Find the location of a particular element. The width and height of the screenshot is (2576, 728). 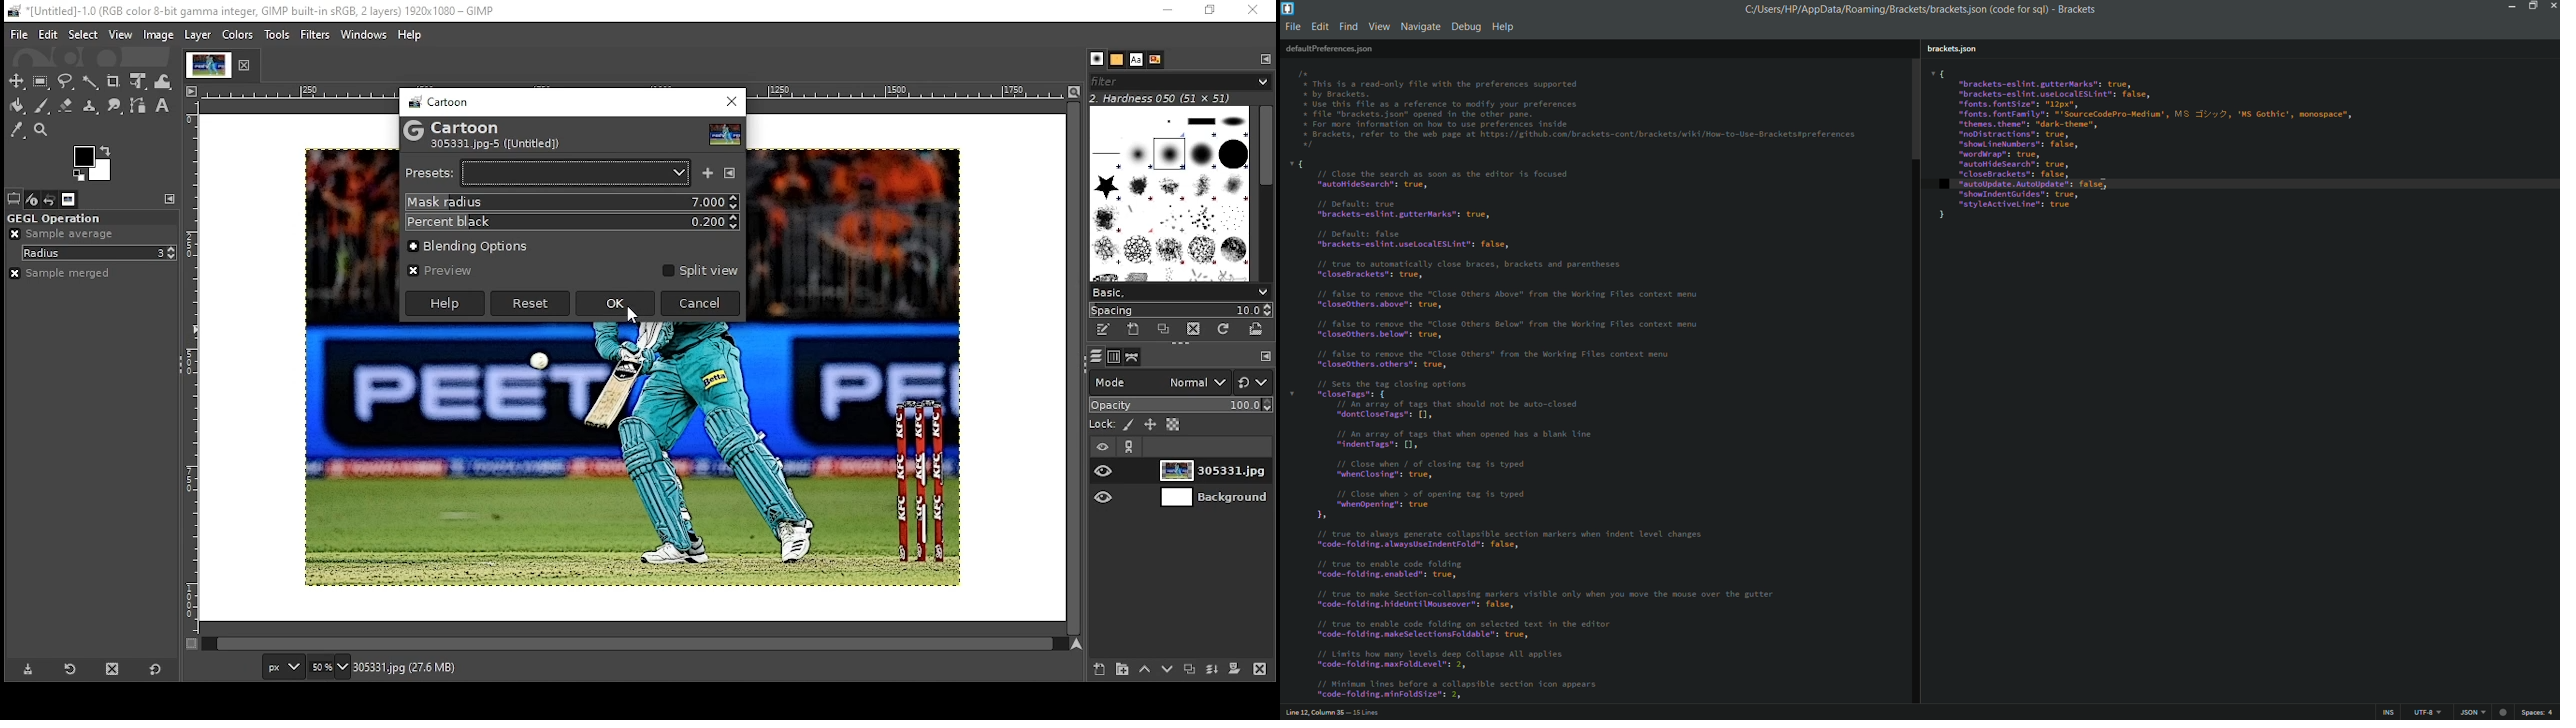

edit menu is located at coordinates (1320, 27).